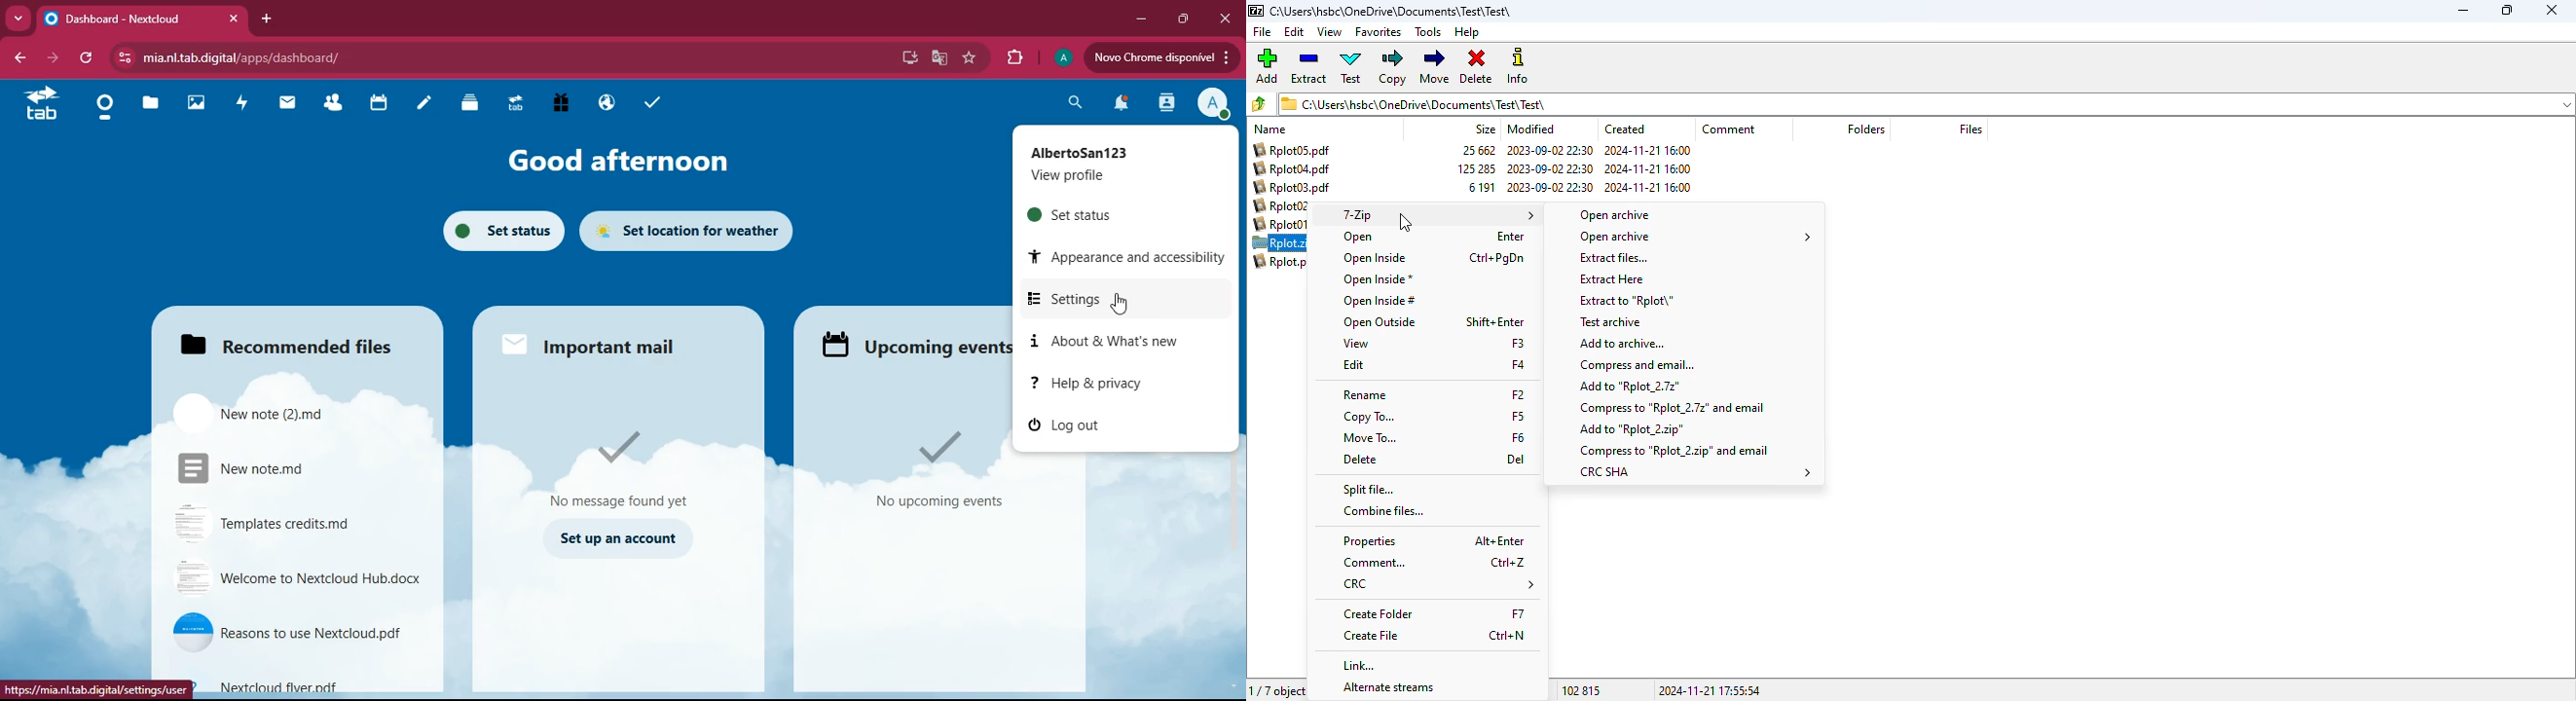  I want to click on logo, so click(1255, 11).